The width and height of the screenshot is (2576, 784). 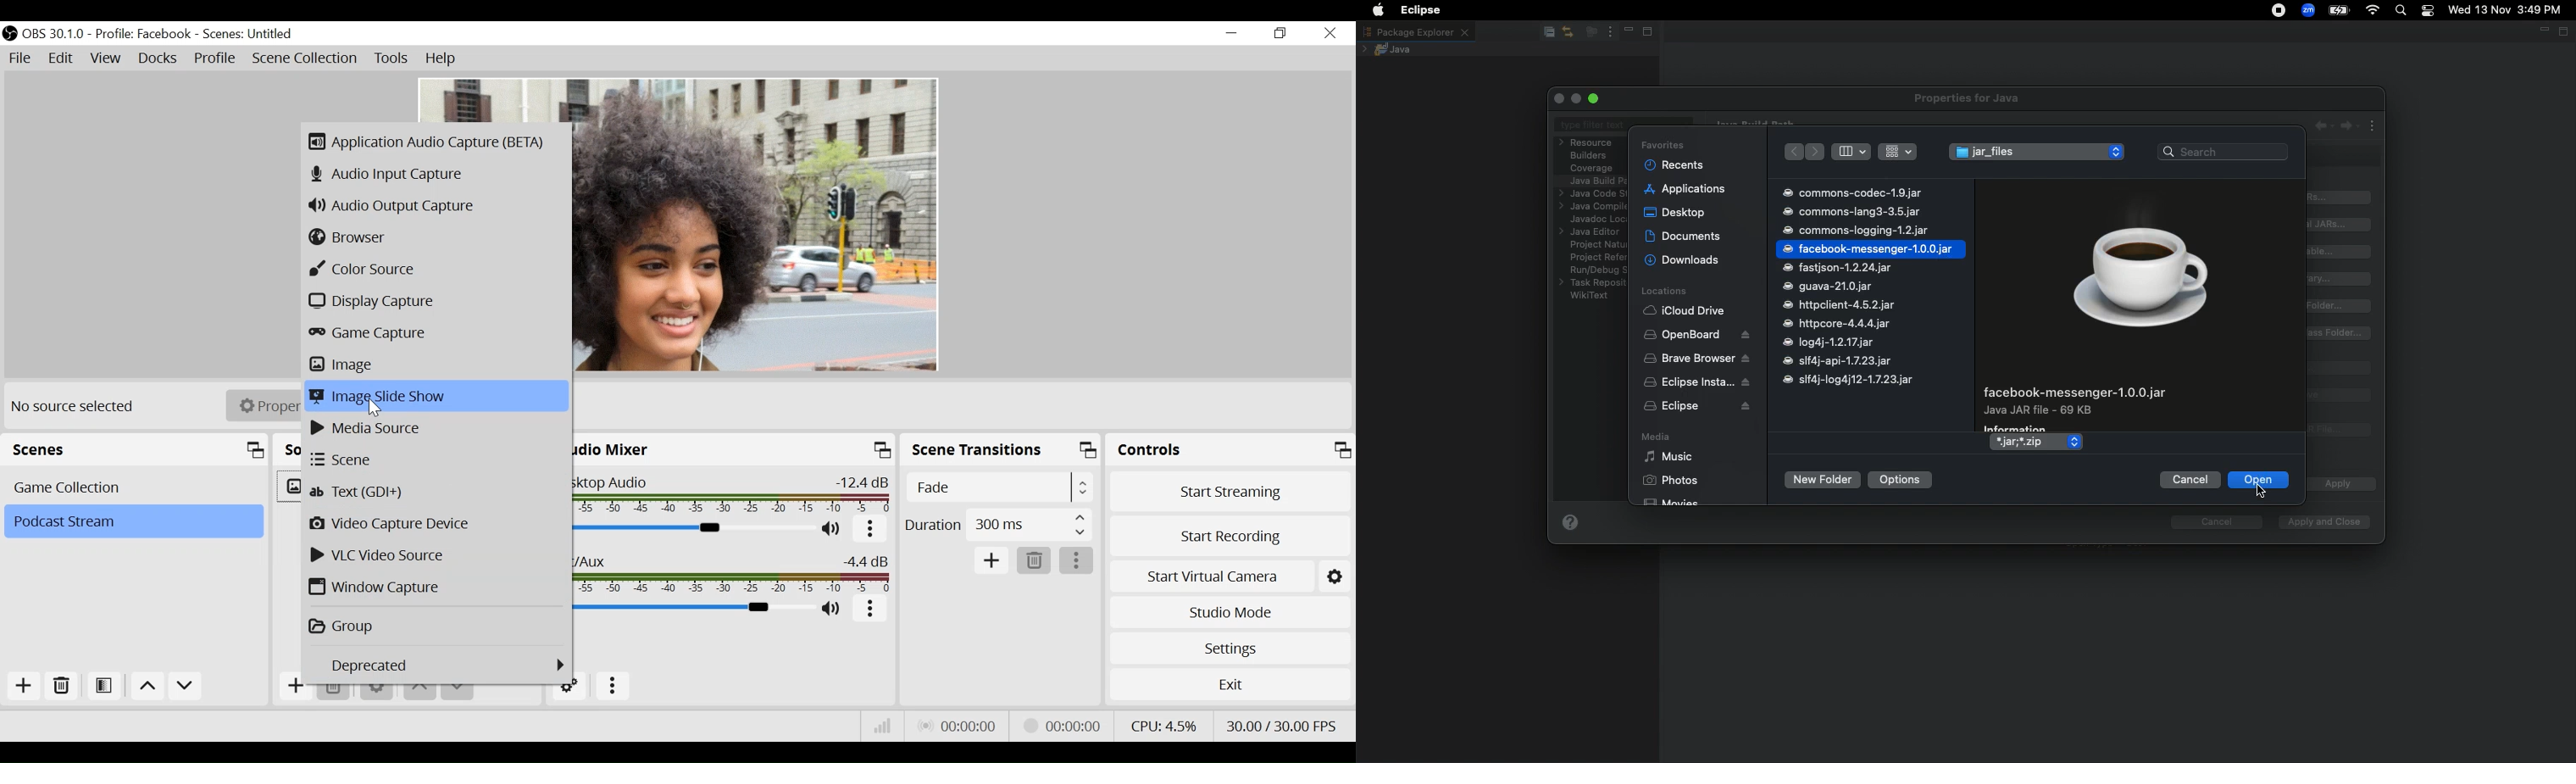 What do you see at coordinates (1230, 452) in the screenshot?
I see `Controls` at bounding box center [1230, 452].